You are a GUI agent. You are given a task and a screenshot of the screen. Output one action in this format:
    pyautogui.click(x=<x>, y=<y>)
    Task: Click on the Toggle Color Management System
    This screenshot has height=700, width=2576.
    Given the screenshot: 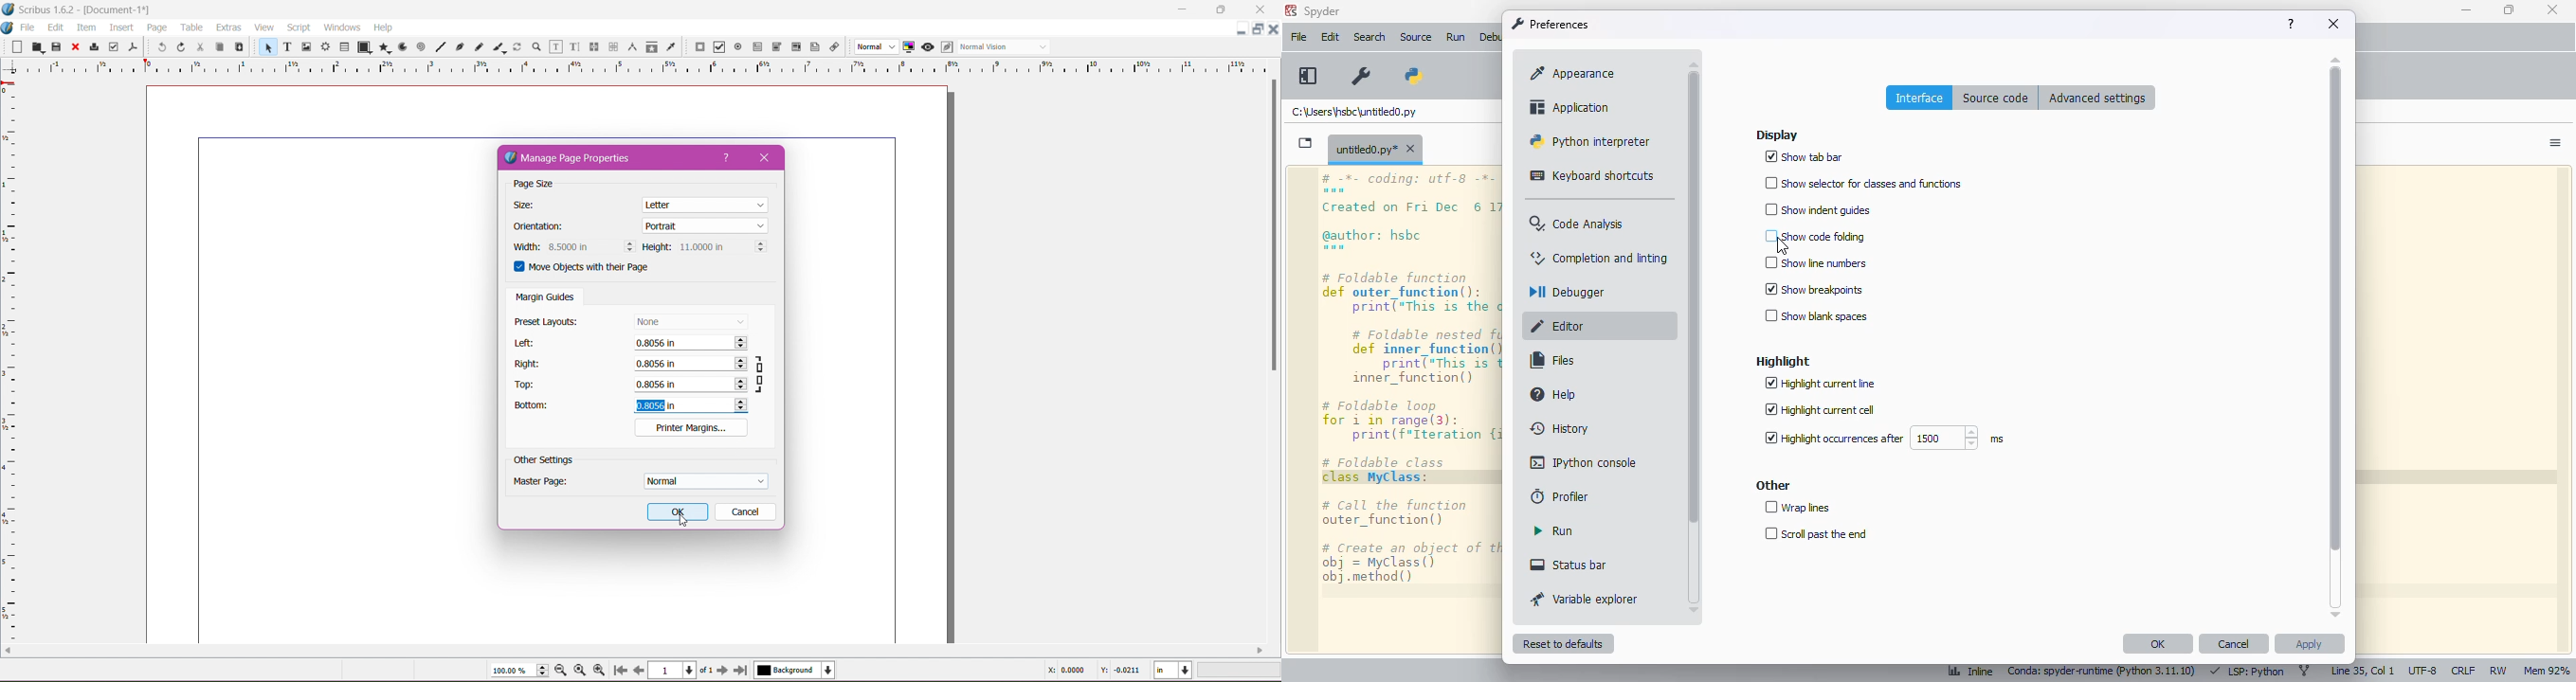 What is the action you would take?
    pyautogui.click(x=909, y=47)
    